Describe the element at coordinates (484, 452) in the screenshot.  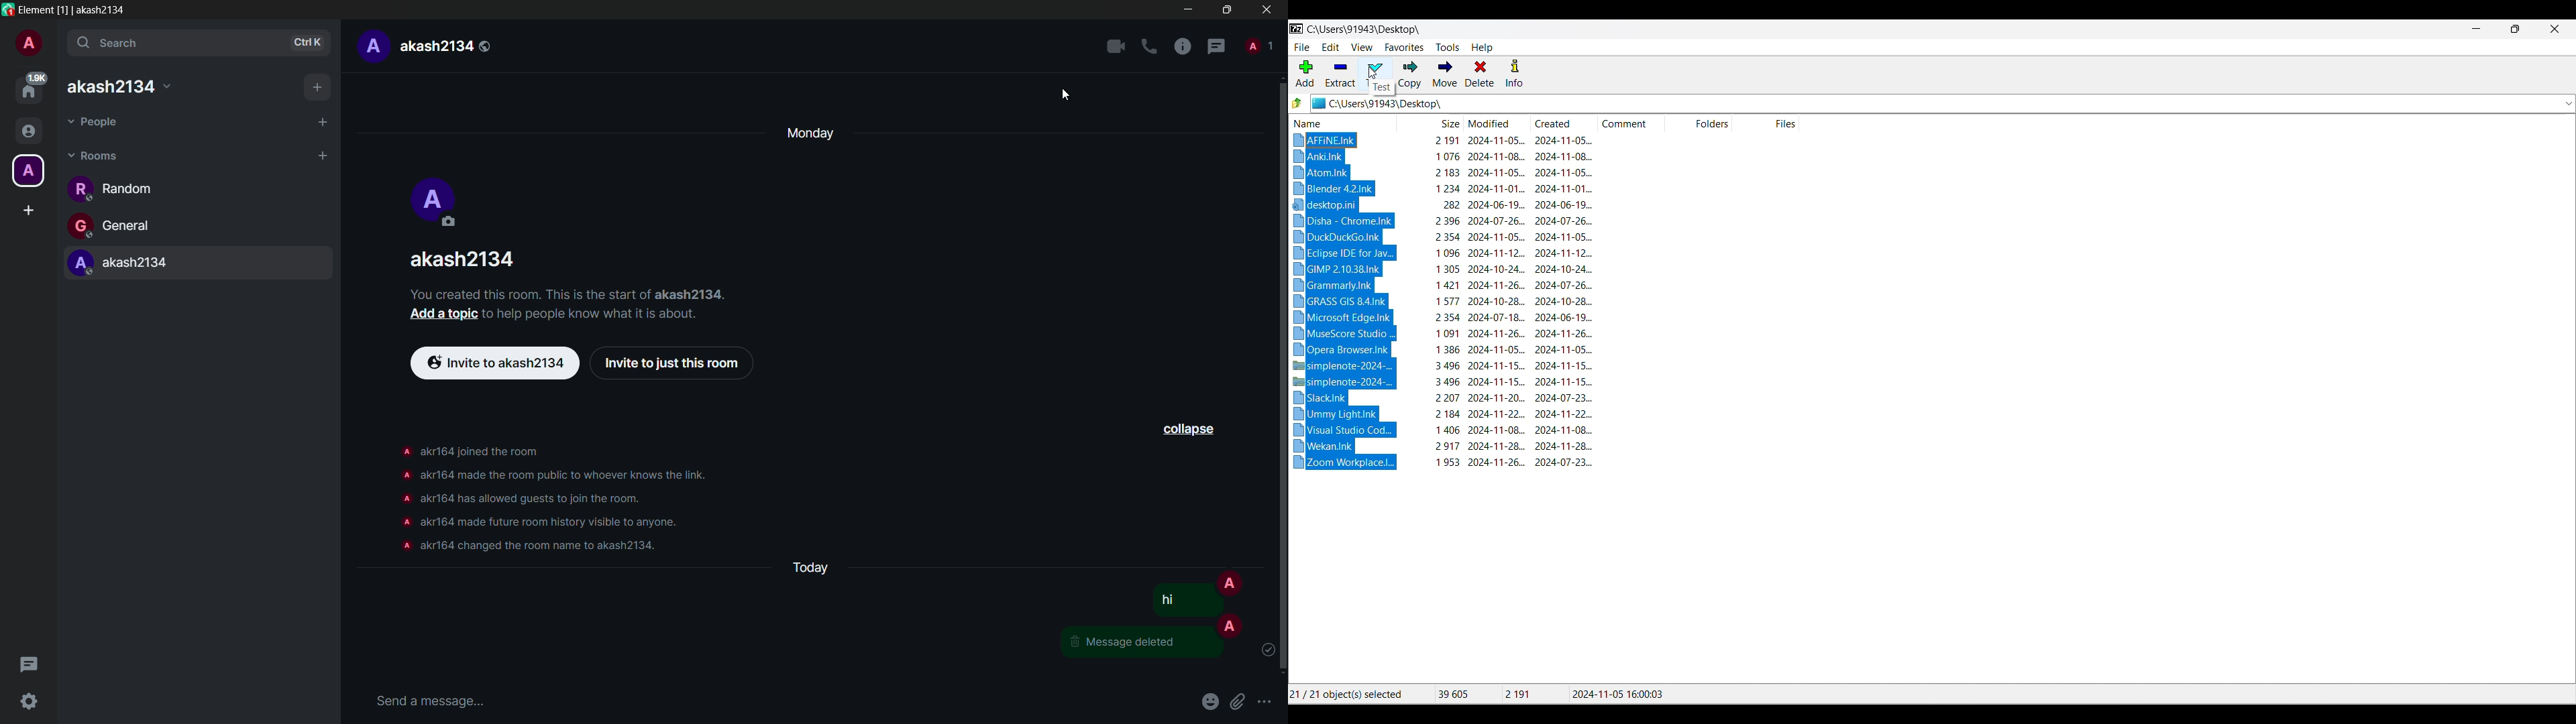
I see `akr164 joined the room` at that location.